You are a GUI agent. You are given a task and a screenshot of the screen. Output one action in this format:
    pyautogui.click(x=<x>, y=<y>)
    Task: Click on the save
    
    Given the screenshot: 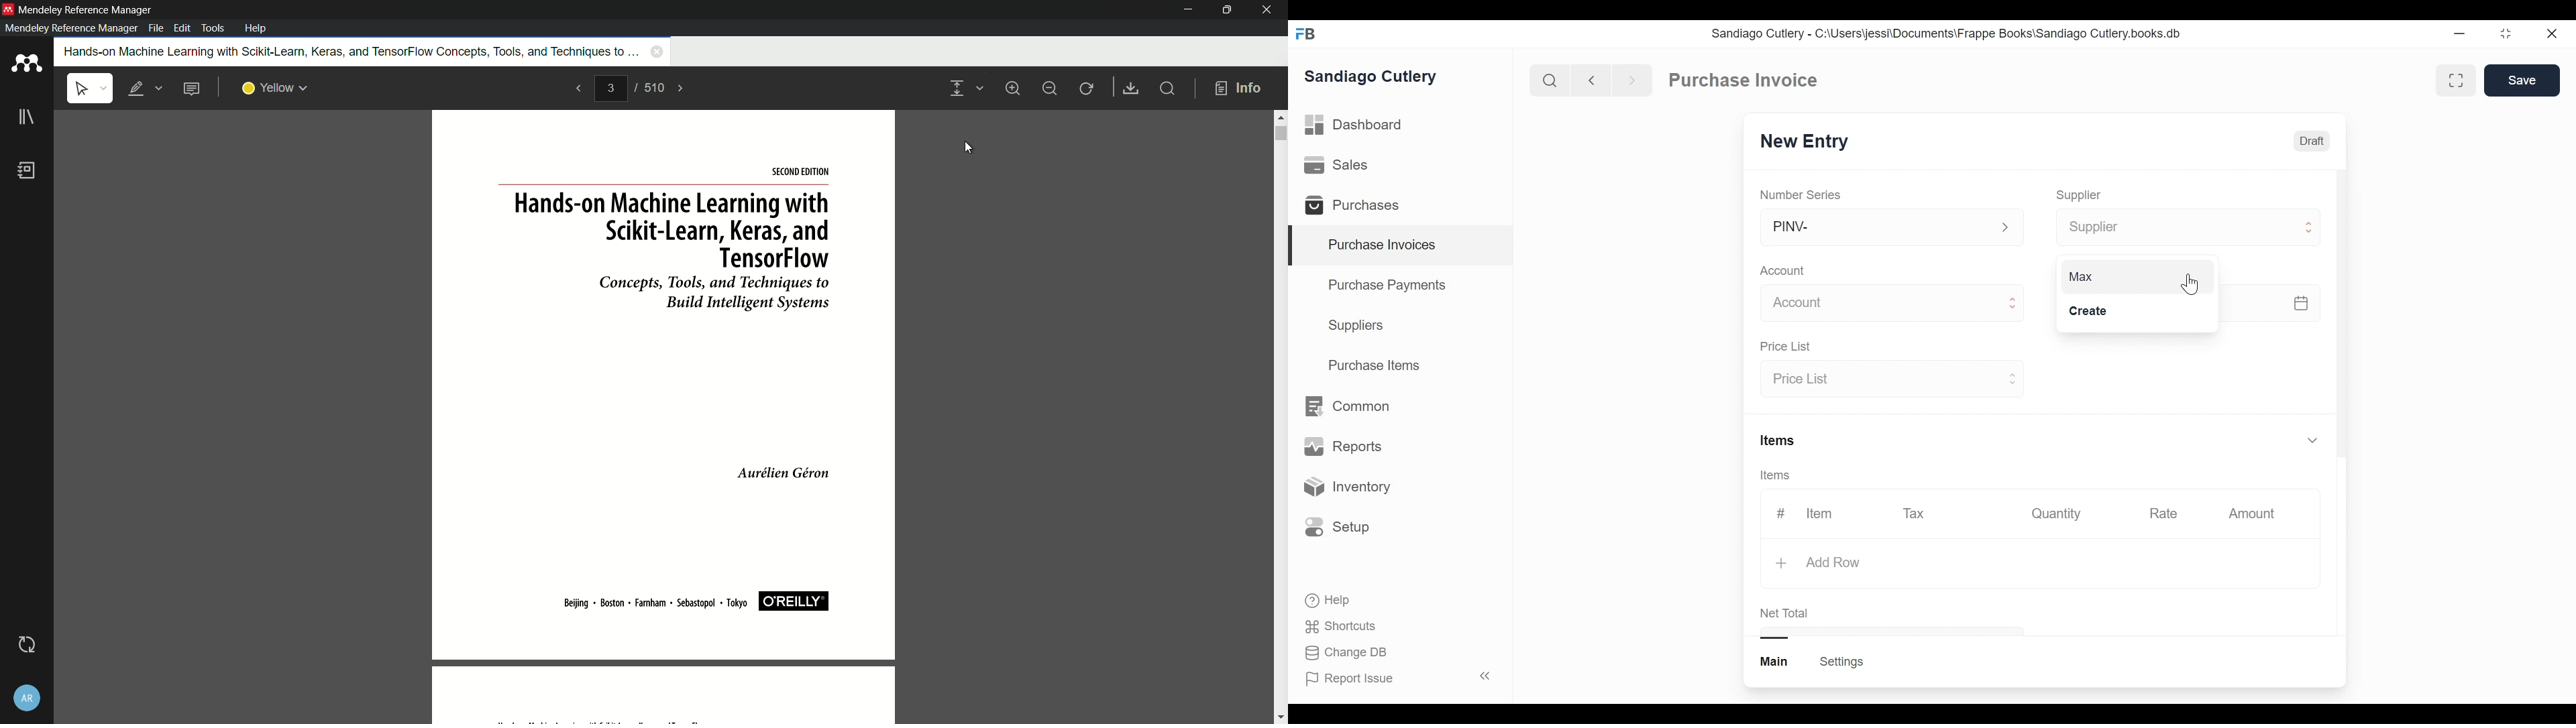 What is the action you would take?
    pyautogui.click(x=1129, y=88)
    